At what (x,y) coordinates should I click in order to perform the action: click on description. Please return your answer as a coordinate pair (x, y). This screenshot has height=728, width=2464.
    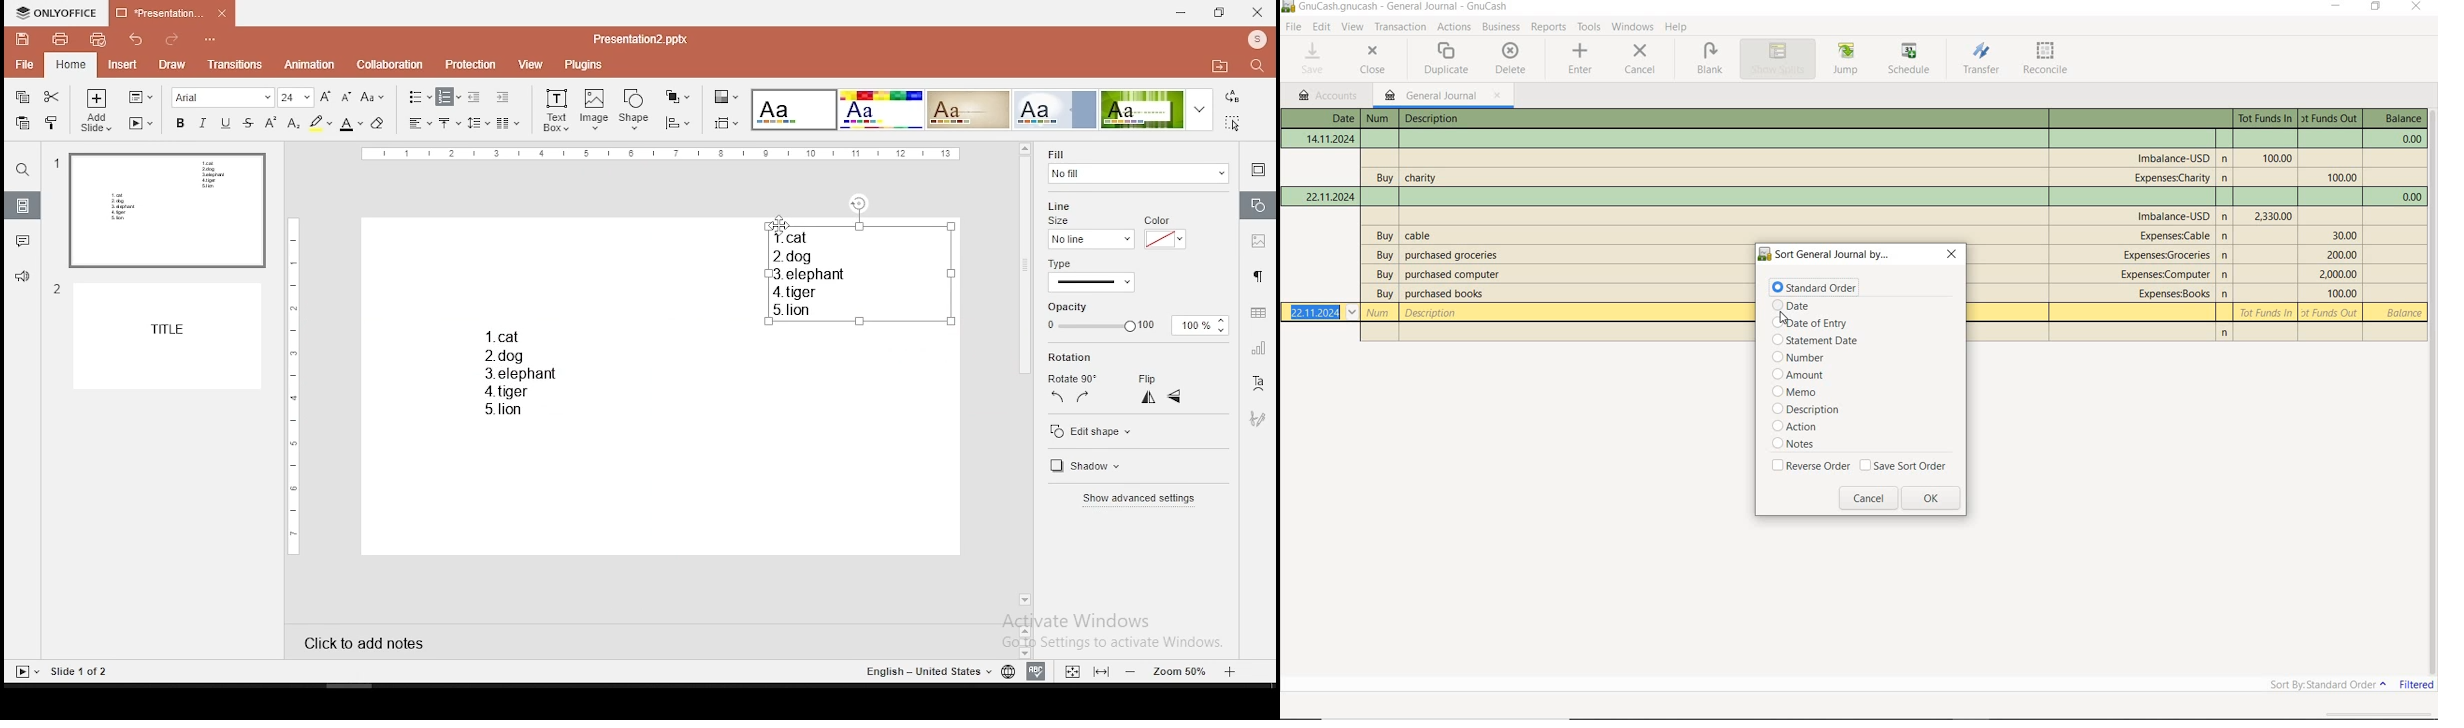
    Looking at the image, I should click on (1457, 255).